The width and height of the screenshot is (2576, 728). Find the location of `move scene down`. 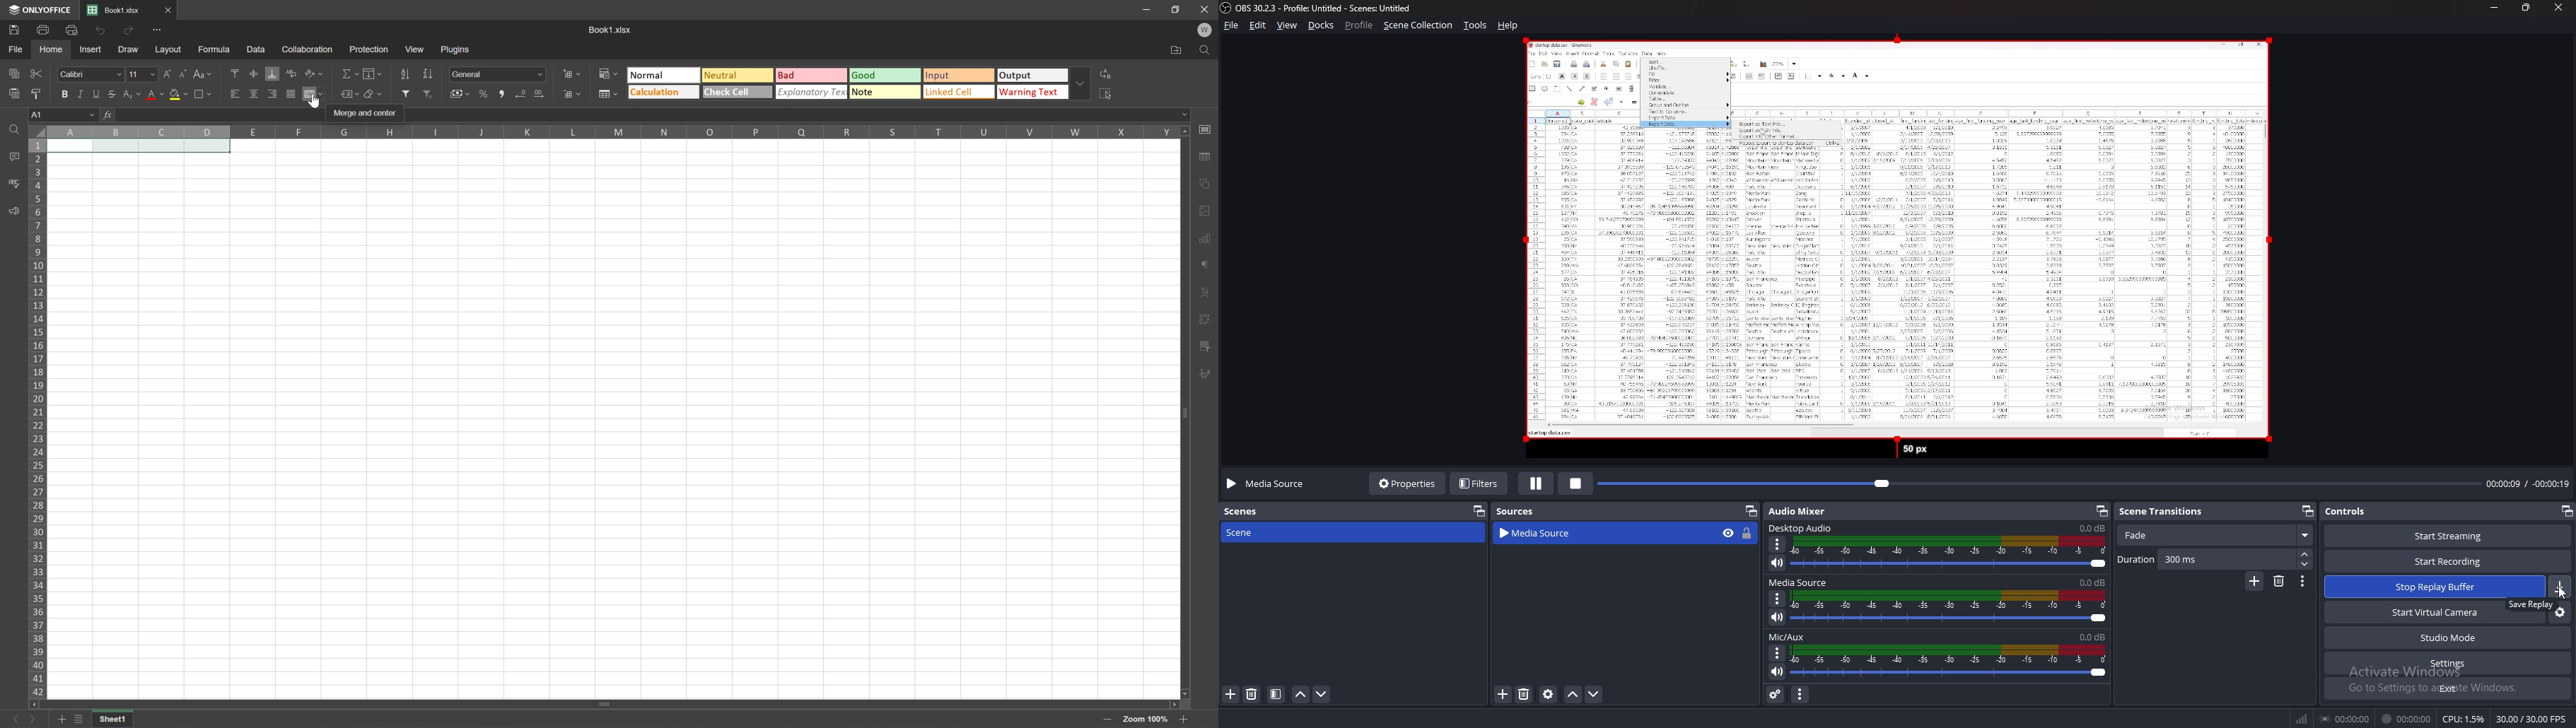

move scene down is located at coordinates (1321, 695).